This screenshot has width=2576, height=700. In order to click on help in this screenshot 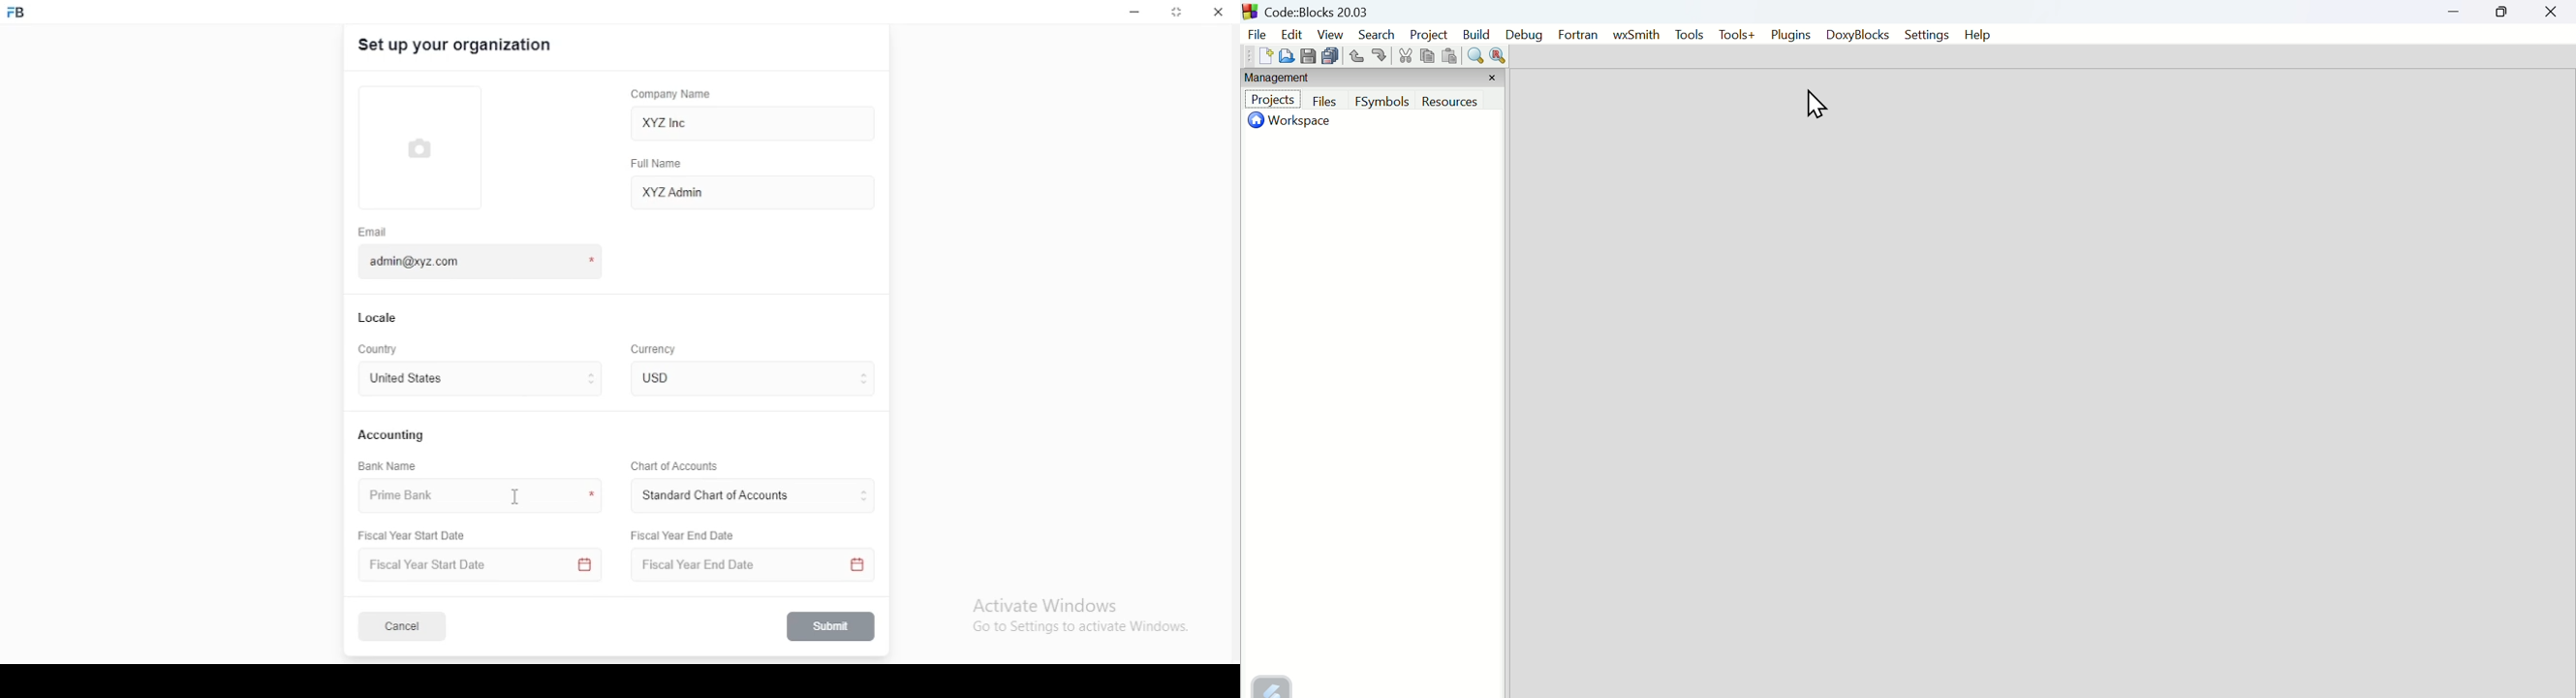, I will do `click(1978, 34)`.